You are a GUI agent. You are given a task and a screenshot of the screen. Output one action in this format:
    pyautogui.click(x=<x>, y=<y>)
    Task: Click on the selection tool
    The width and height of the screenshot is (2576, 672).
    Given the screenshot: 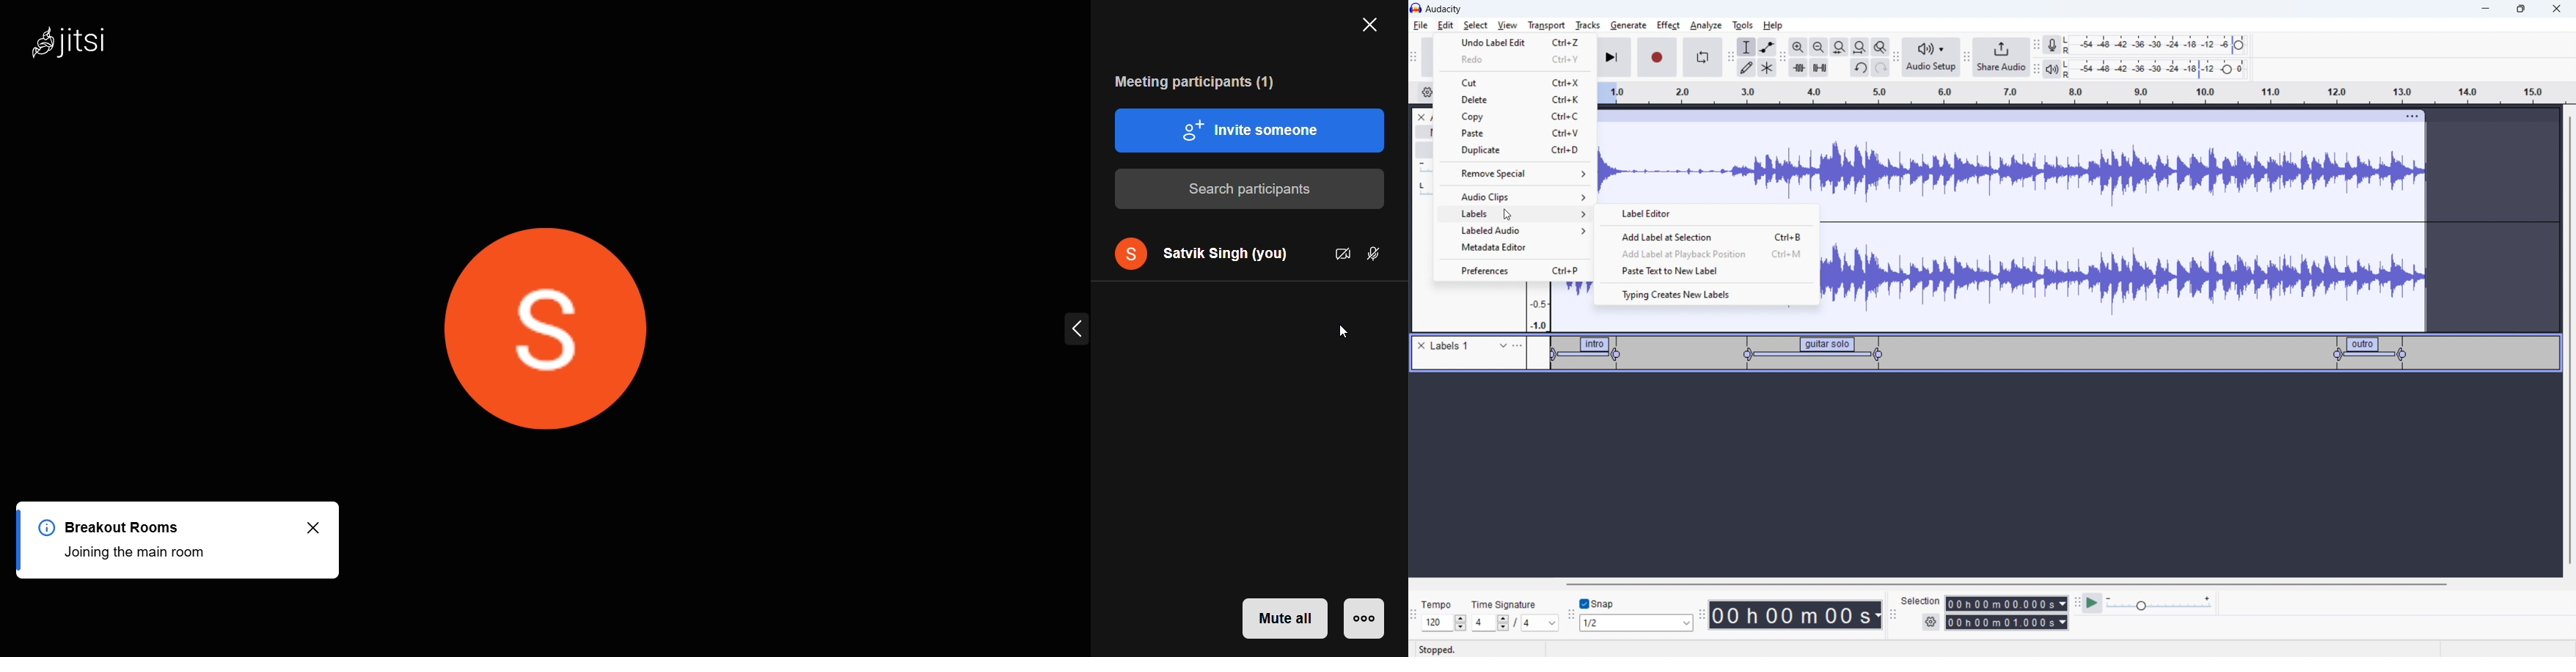 What is the action you would take?
    pyautogui.click(x=1747, y=47)
    